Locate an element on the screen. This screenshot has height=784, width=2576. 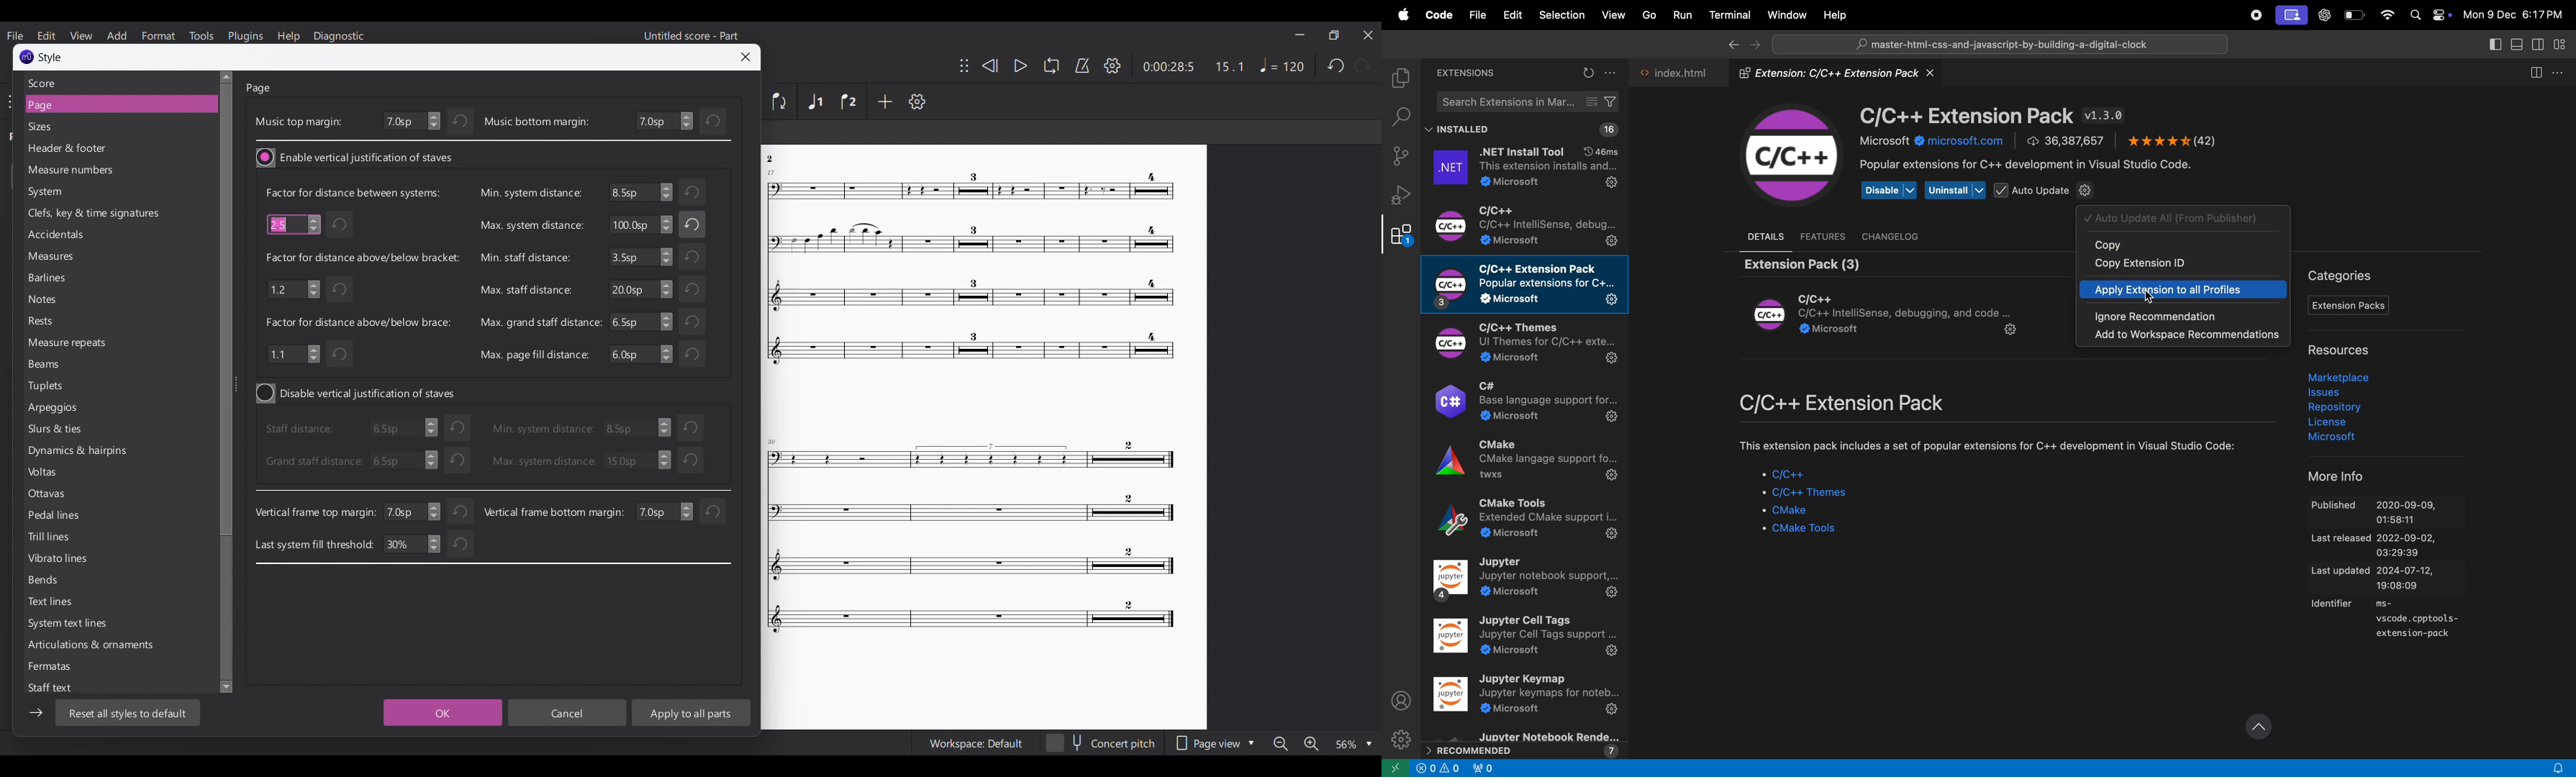
Min. staff distance is located at coordinates (525, 257).